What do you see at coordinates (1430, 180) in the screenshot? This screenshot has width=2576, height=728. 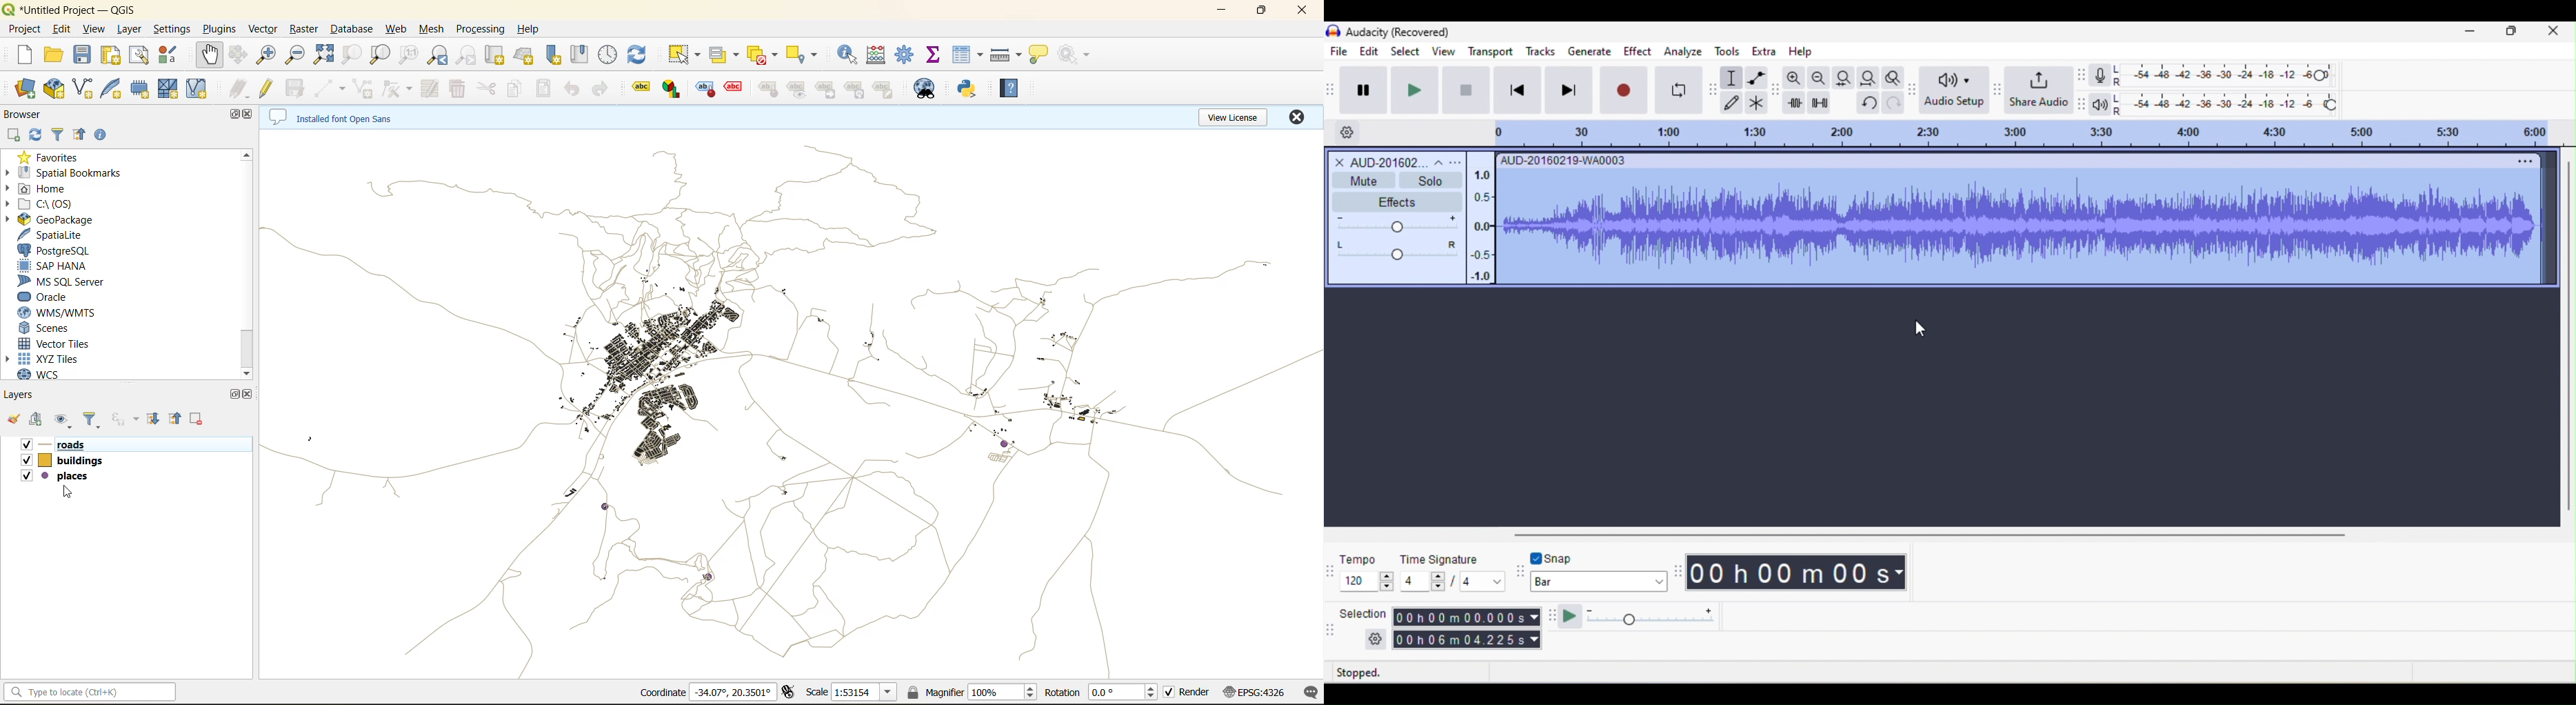 I see `Solo` at bounding box center [1430, 180].